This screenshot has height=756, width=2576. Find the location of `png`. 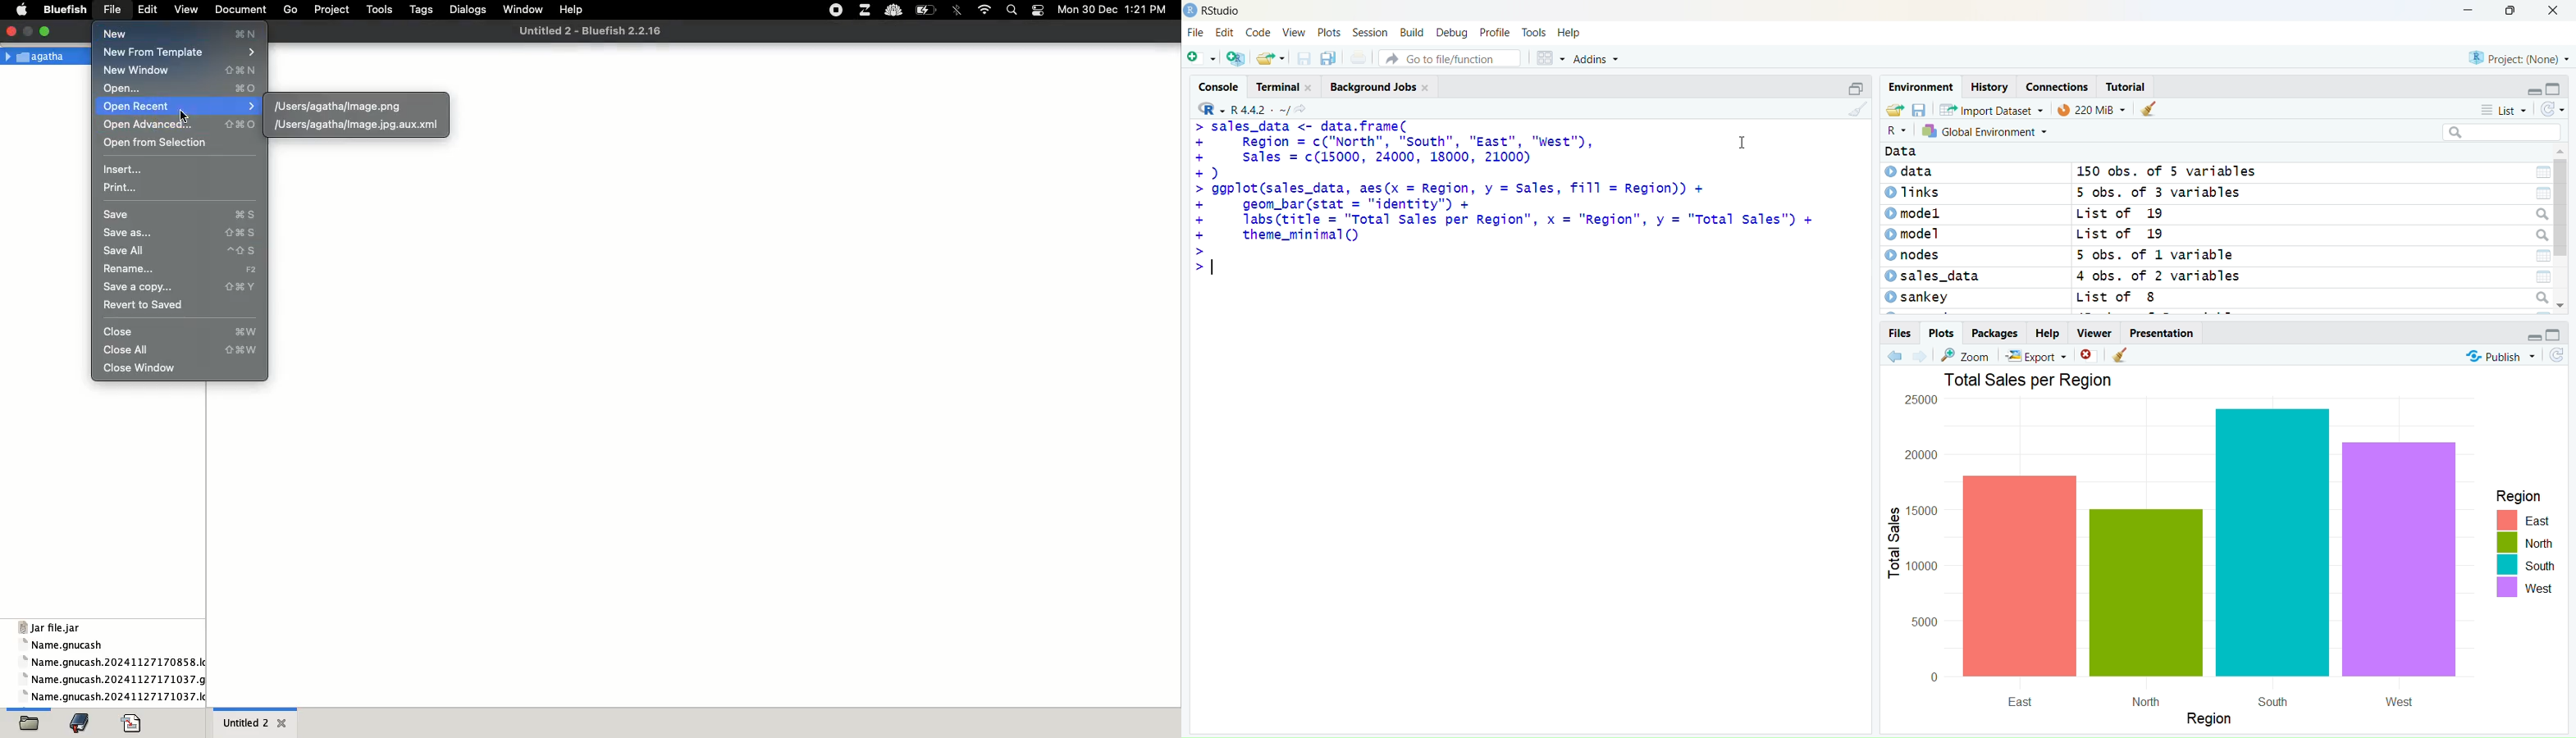

png is located at coordinates (336, 106).